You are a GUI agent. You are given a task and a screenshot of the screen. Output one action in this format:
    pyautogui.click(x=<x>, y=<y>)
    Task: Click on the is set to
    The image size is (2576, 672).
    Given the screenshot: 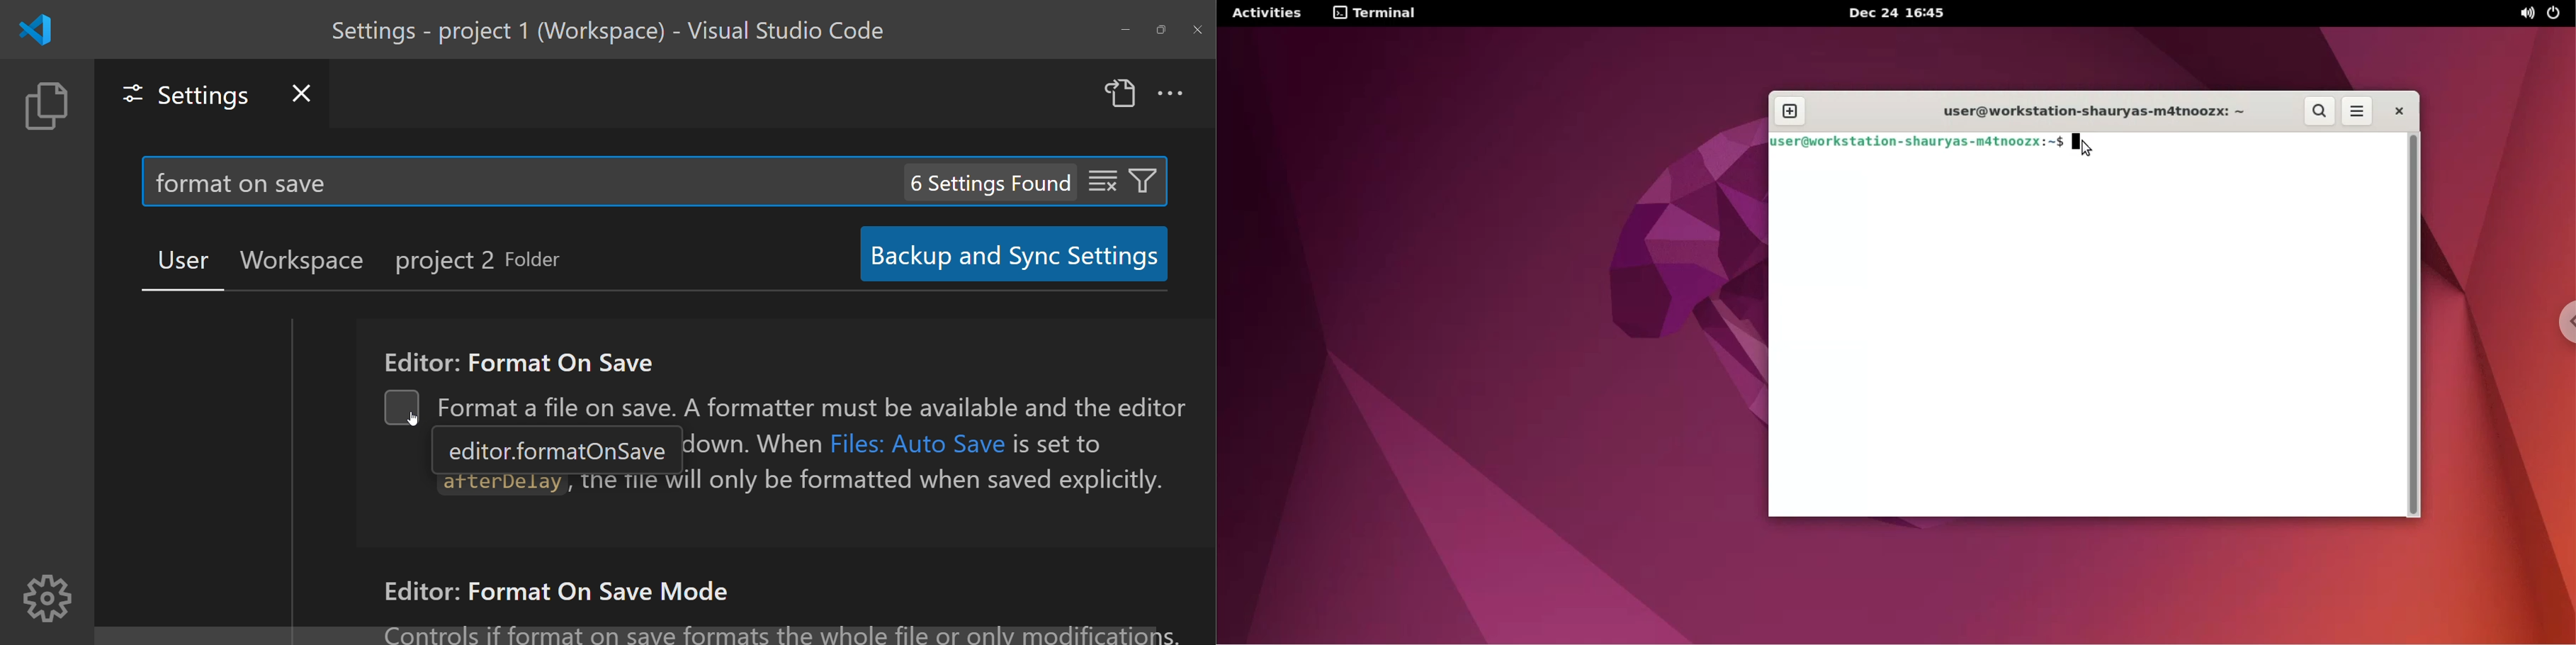 What is the action you would take?
    pyautogui.click(x=1059, y=443)
    